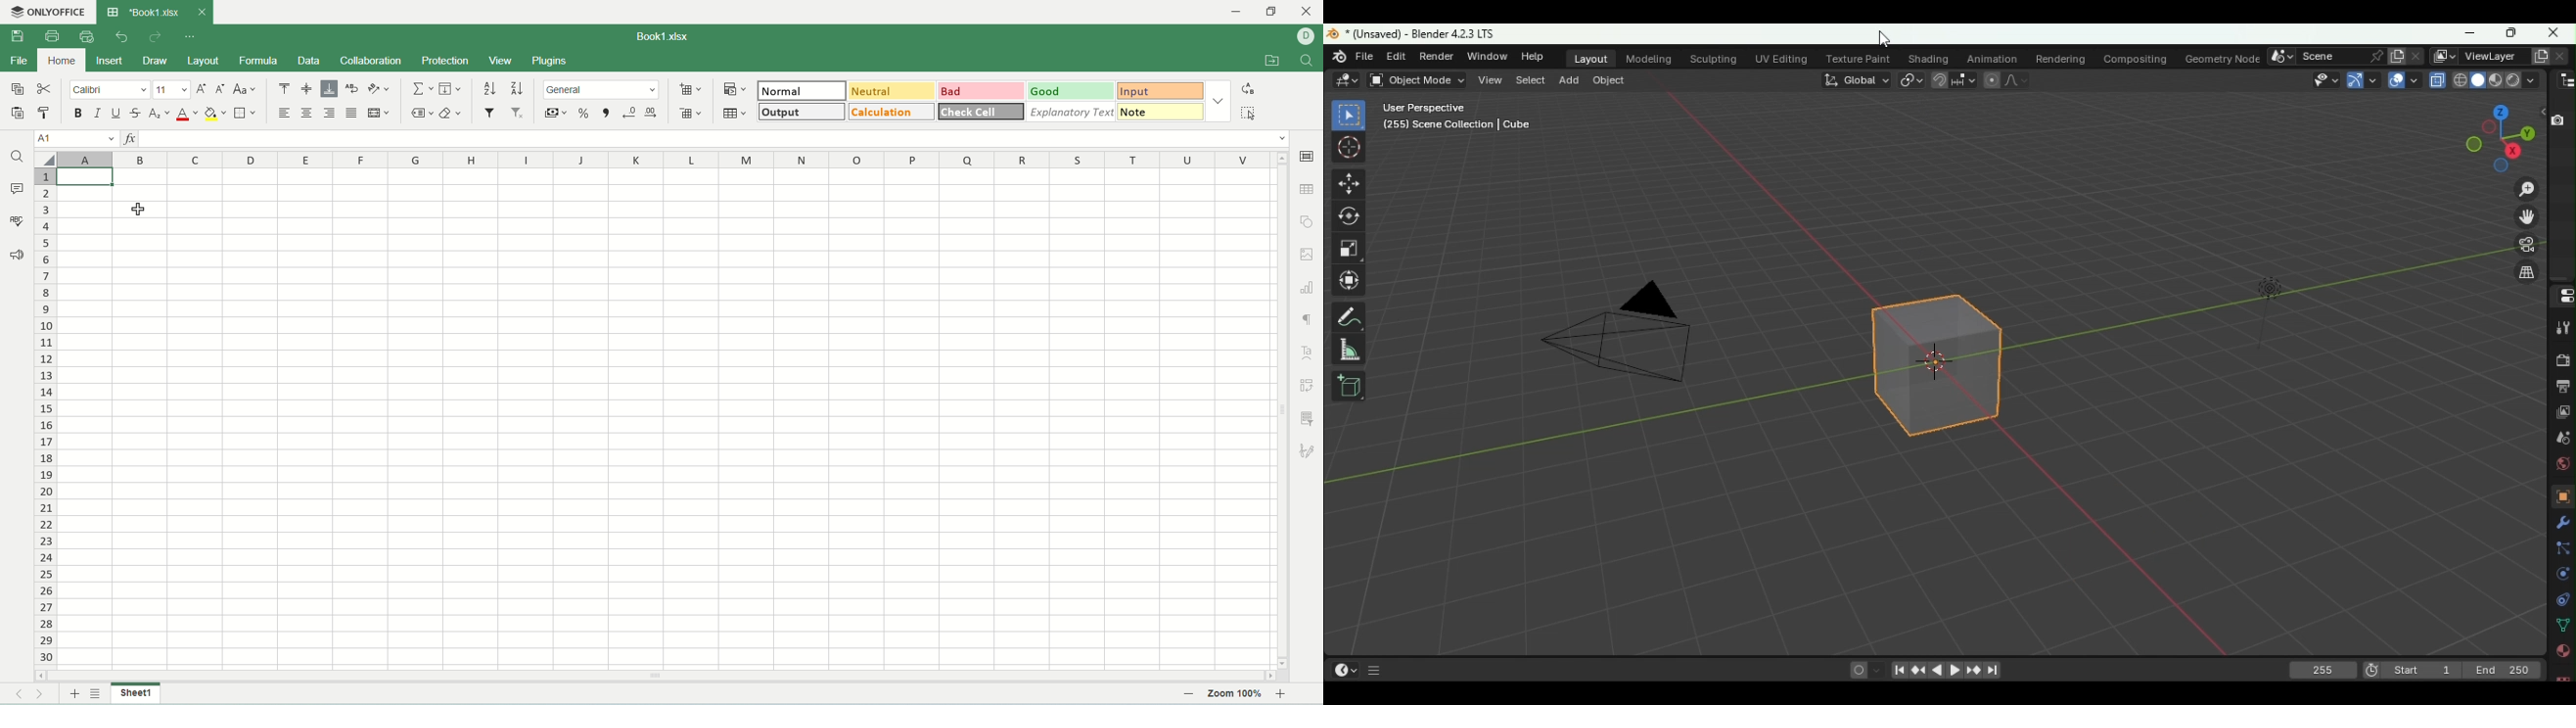 The width and height of the screenshot is (2576, 728). I want to click on copy, so click(17, 88).